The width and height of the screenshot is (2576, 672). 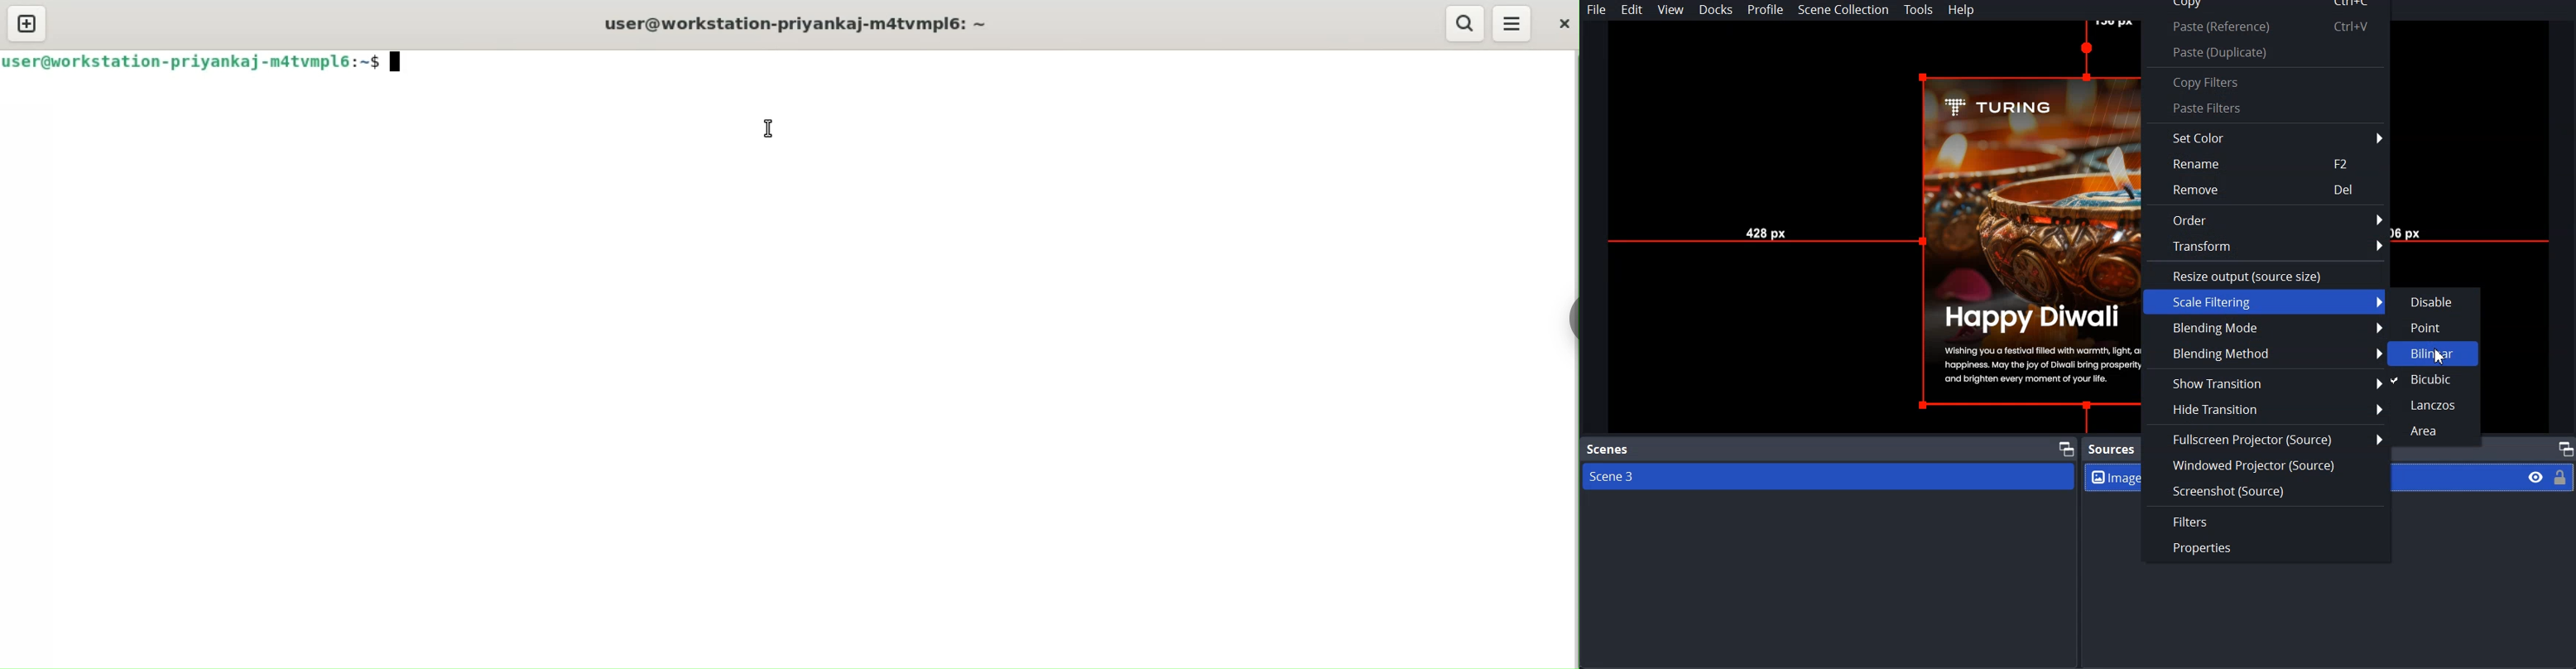 What do you see at coordinates (2561, 476) in the screenshot?
I see `Lock` at bounding box center [2561, 476].